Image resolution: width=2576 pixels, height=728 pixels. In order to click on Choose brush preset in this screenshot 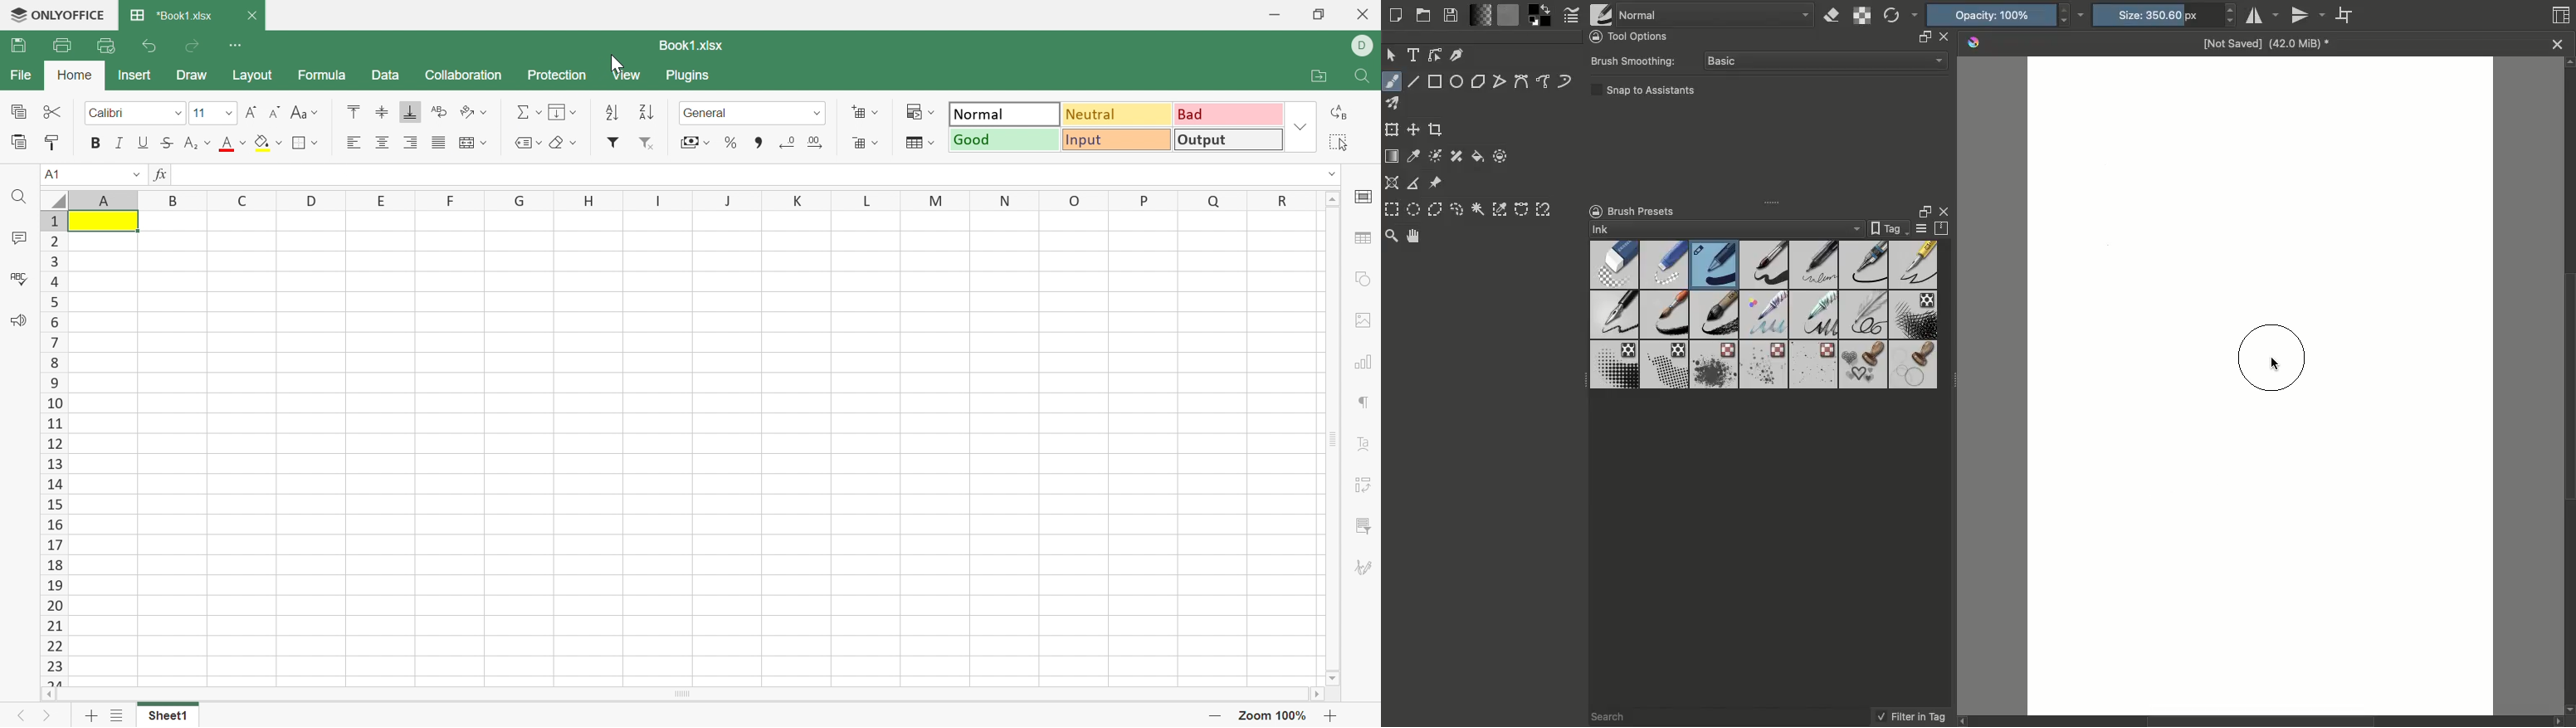, I will do `click(1601, 15)`.